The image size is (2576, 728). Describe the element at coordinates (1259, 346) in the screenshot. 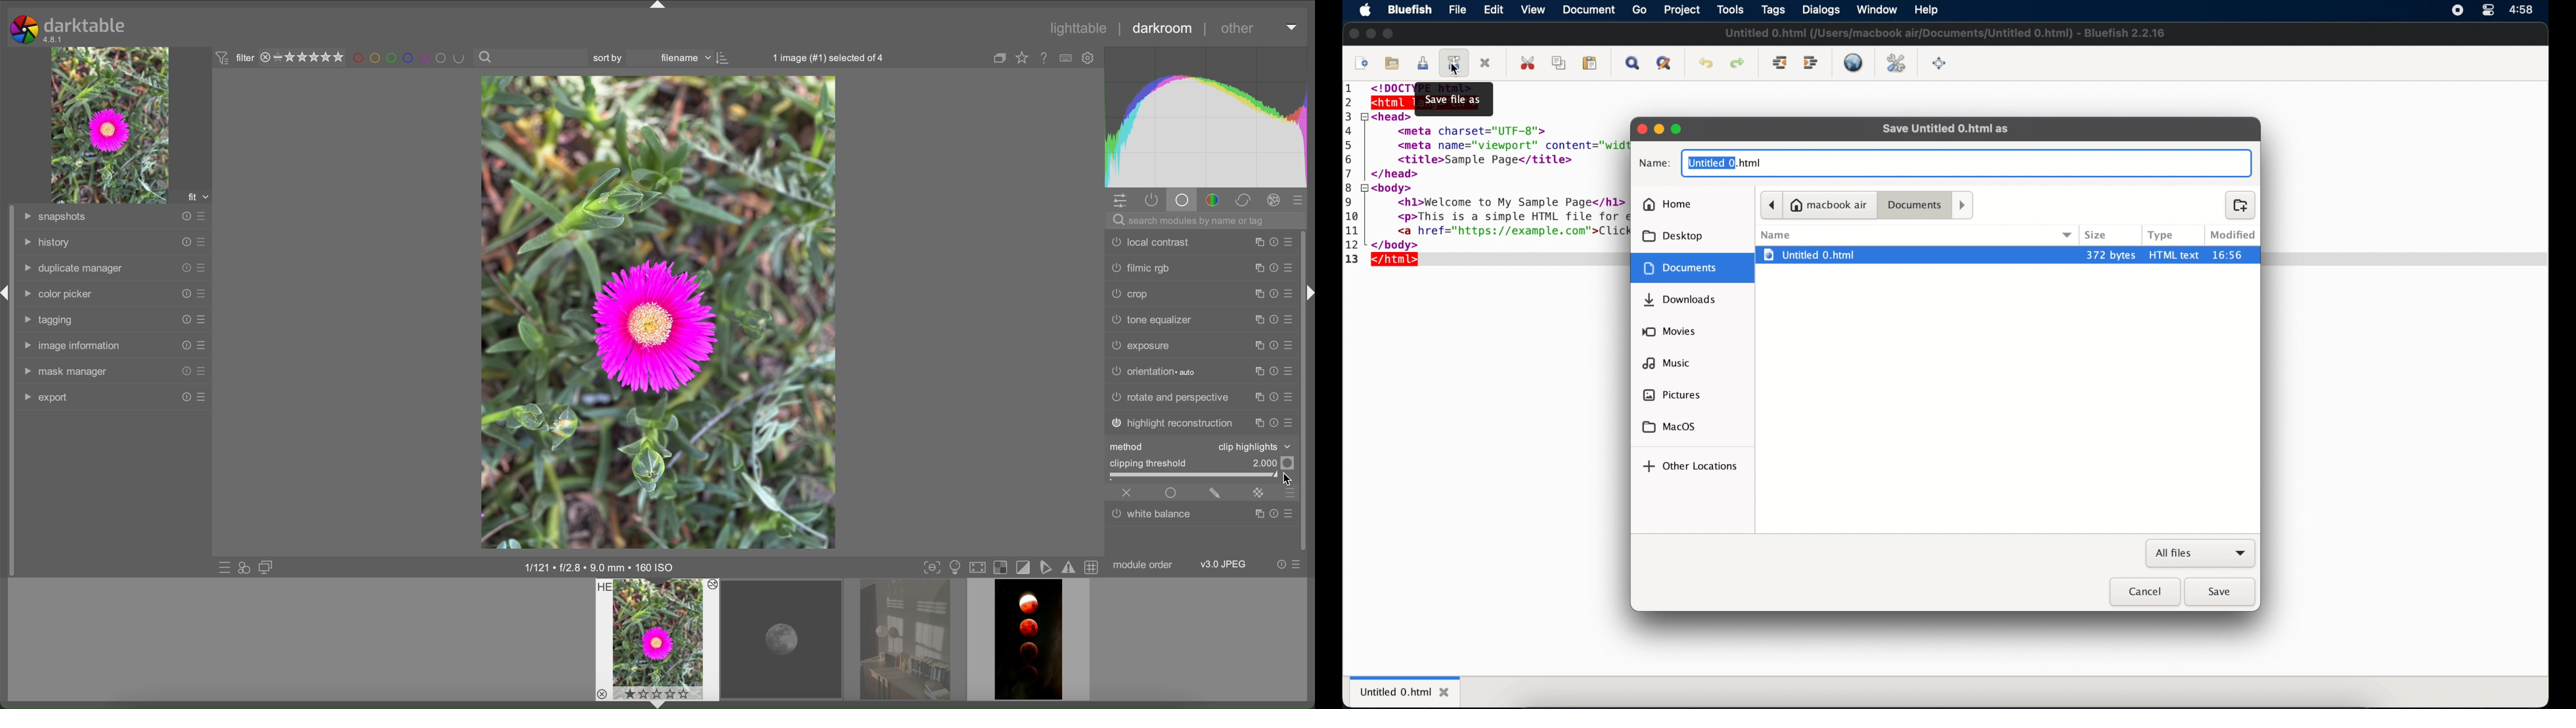

I see `copy` at that location.